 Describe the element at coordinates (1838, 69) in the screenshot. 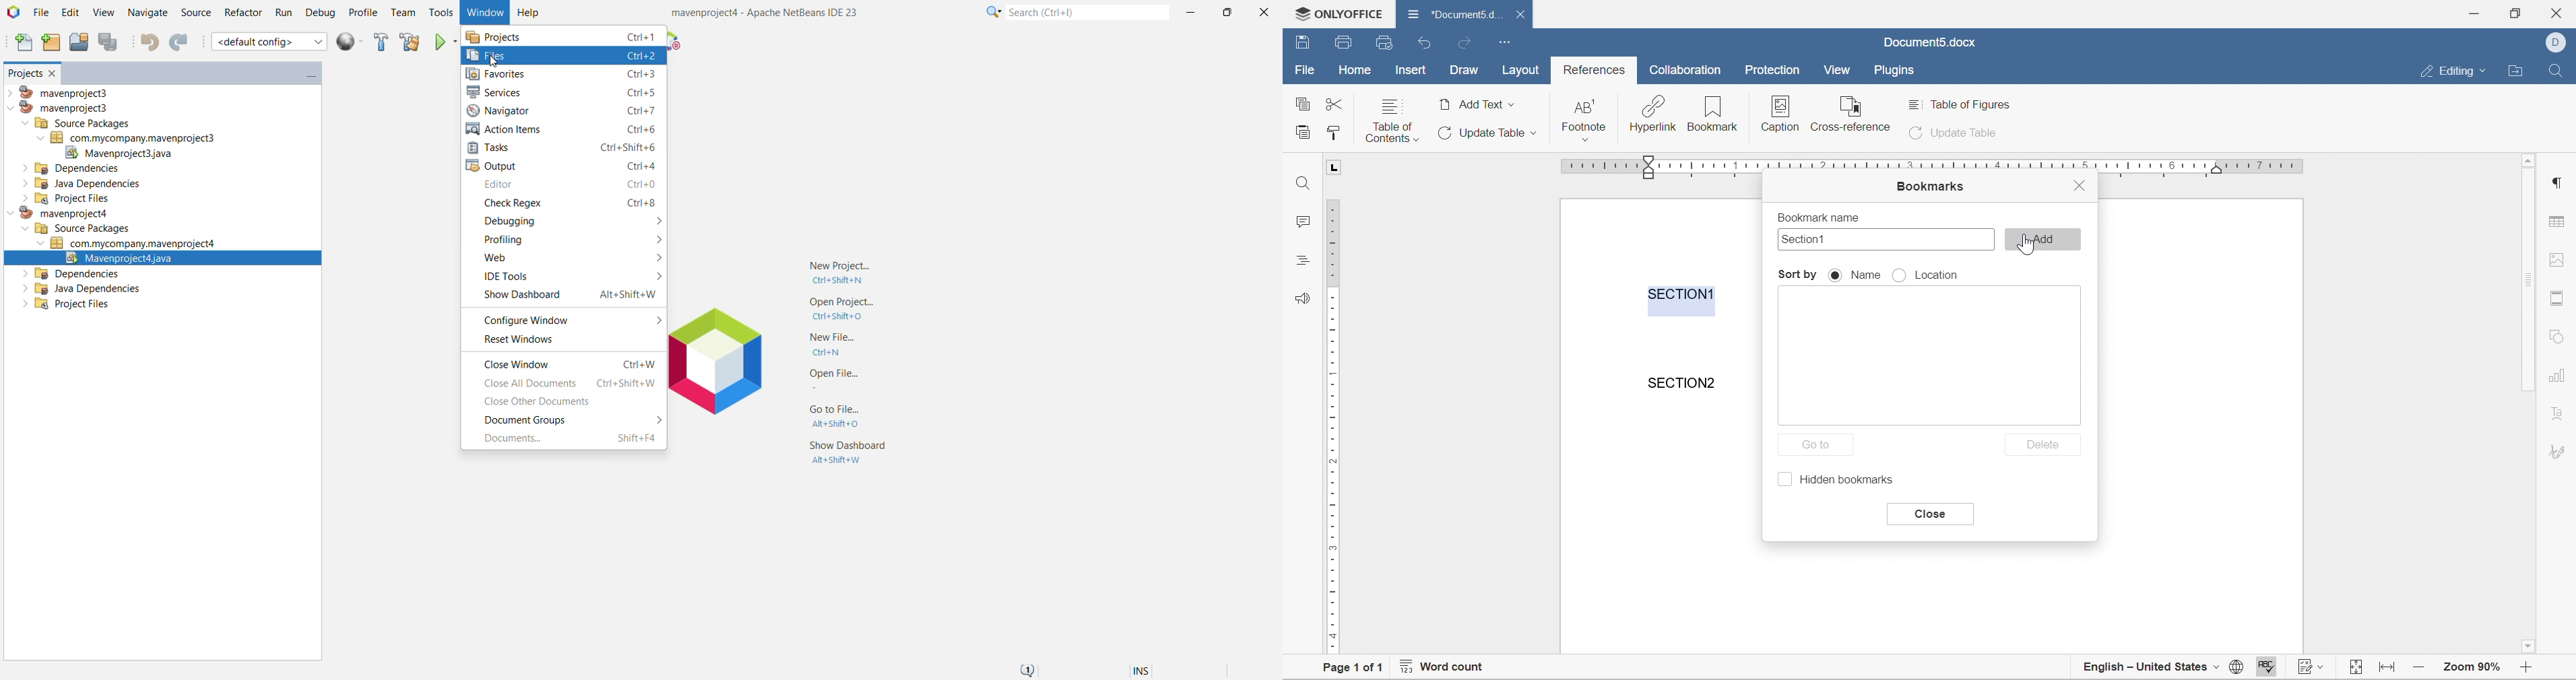

I see `view` at that location.